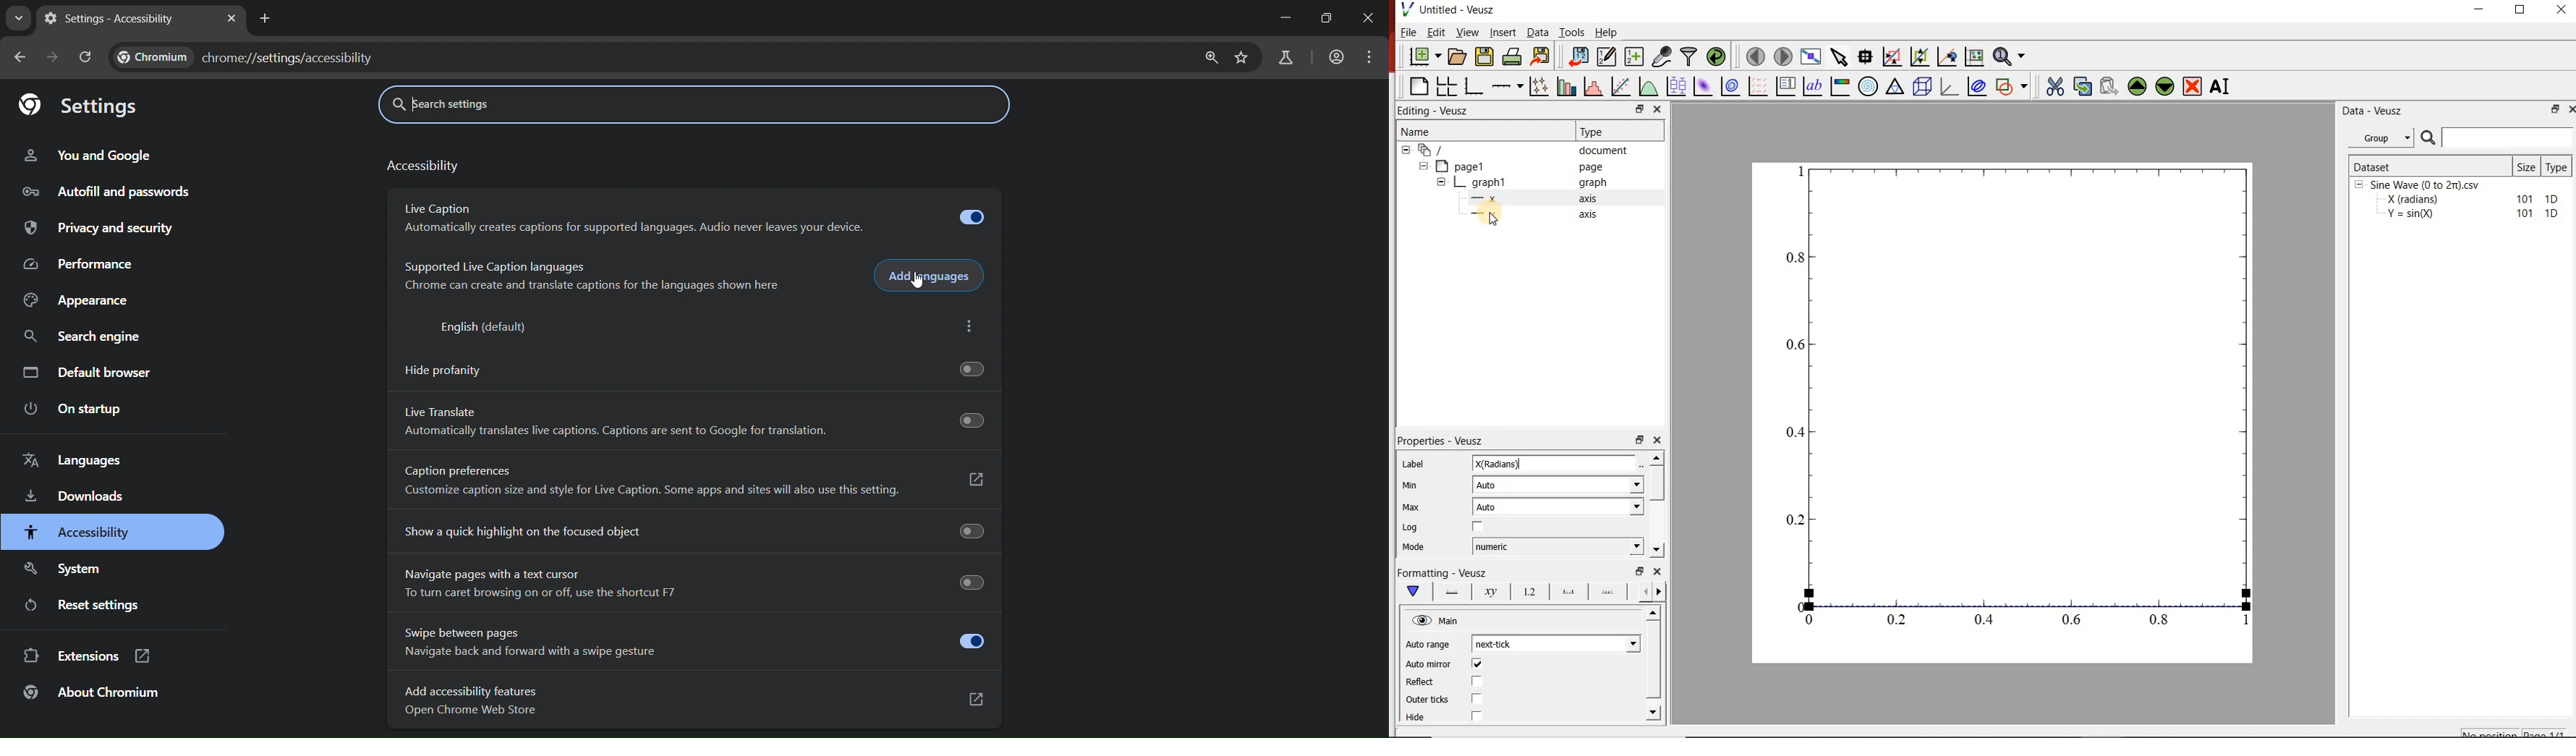  Describe the element at coordinates (89, 606) in the screenshot. I see `reset settings` at that location.